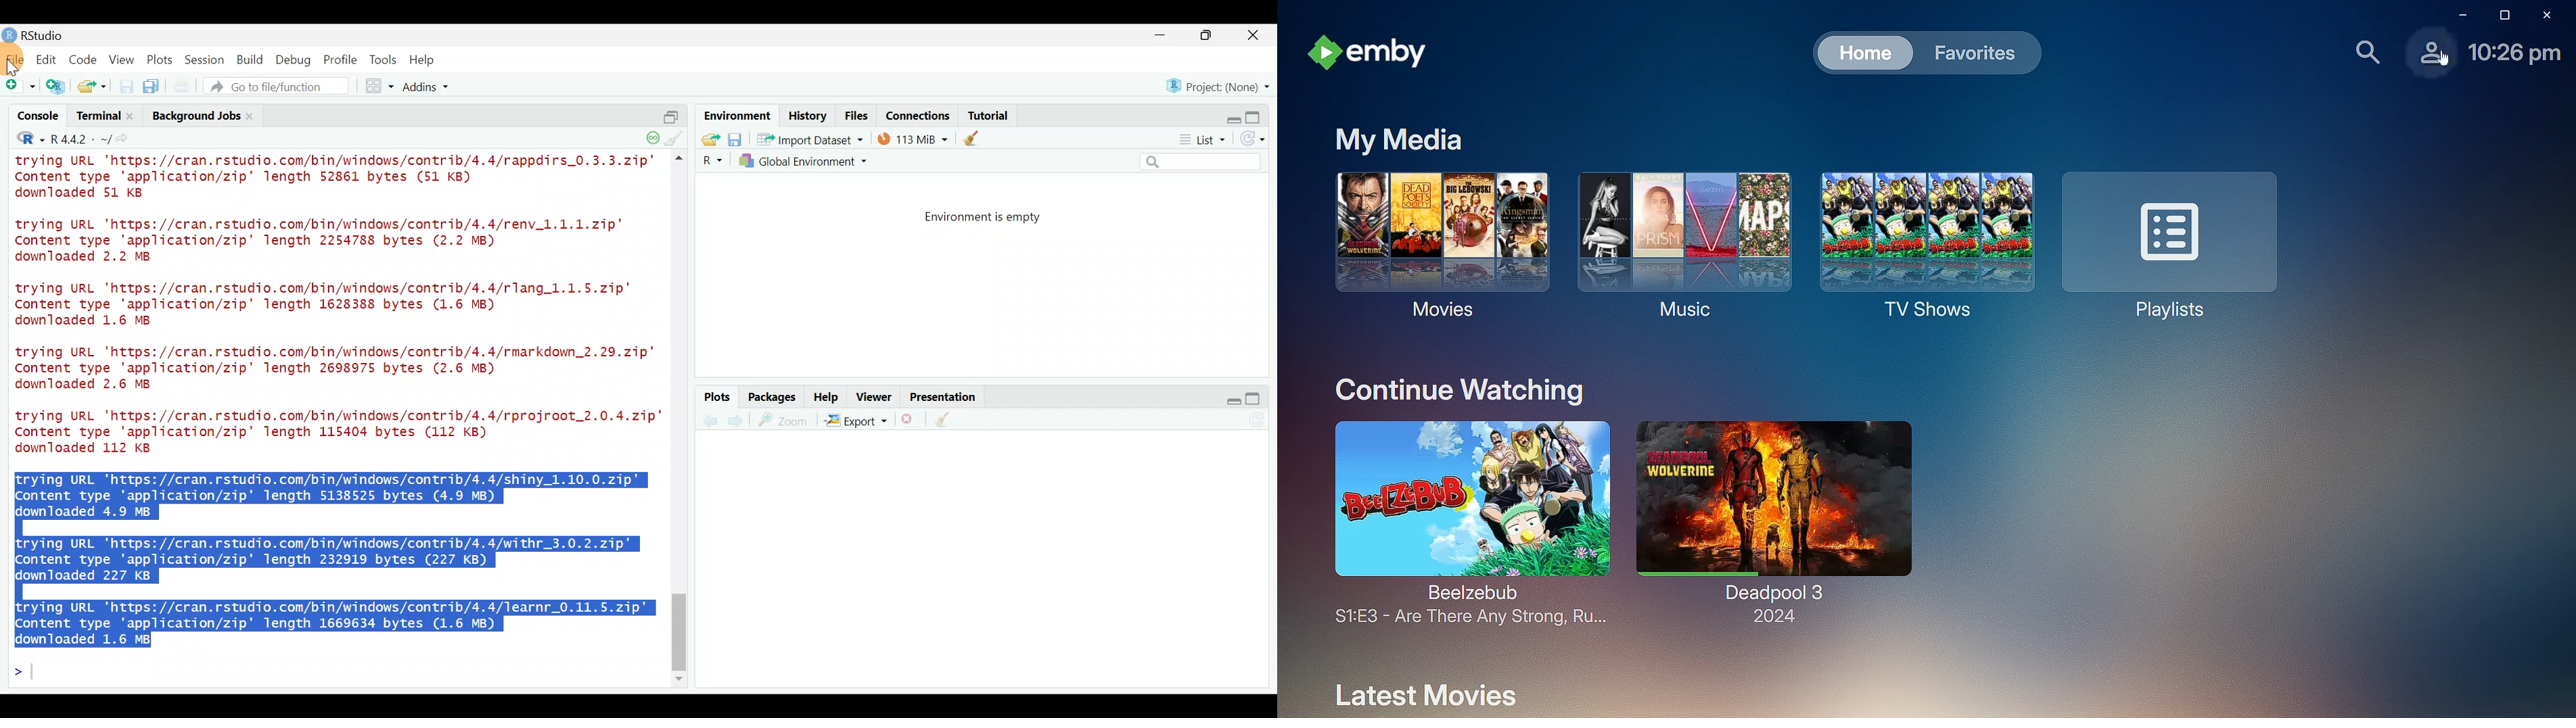  What do you see at coordinates (427, 88) in the screenshot?
I see `Addins` at bounding box center [427, 88].